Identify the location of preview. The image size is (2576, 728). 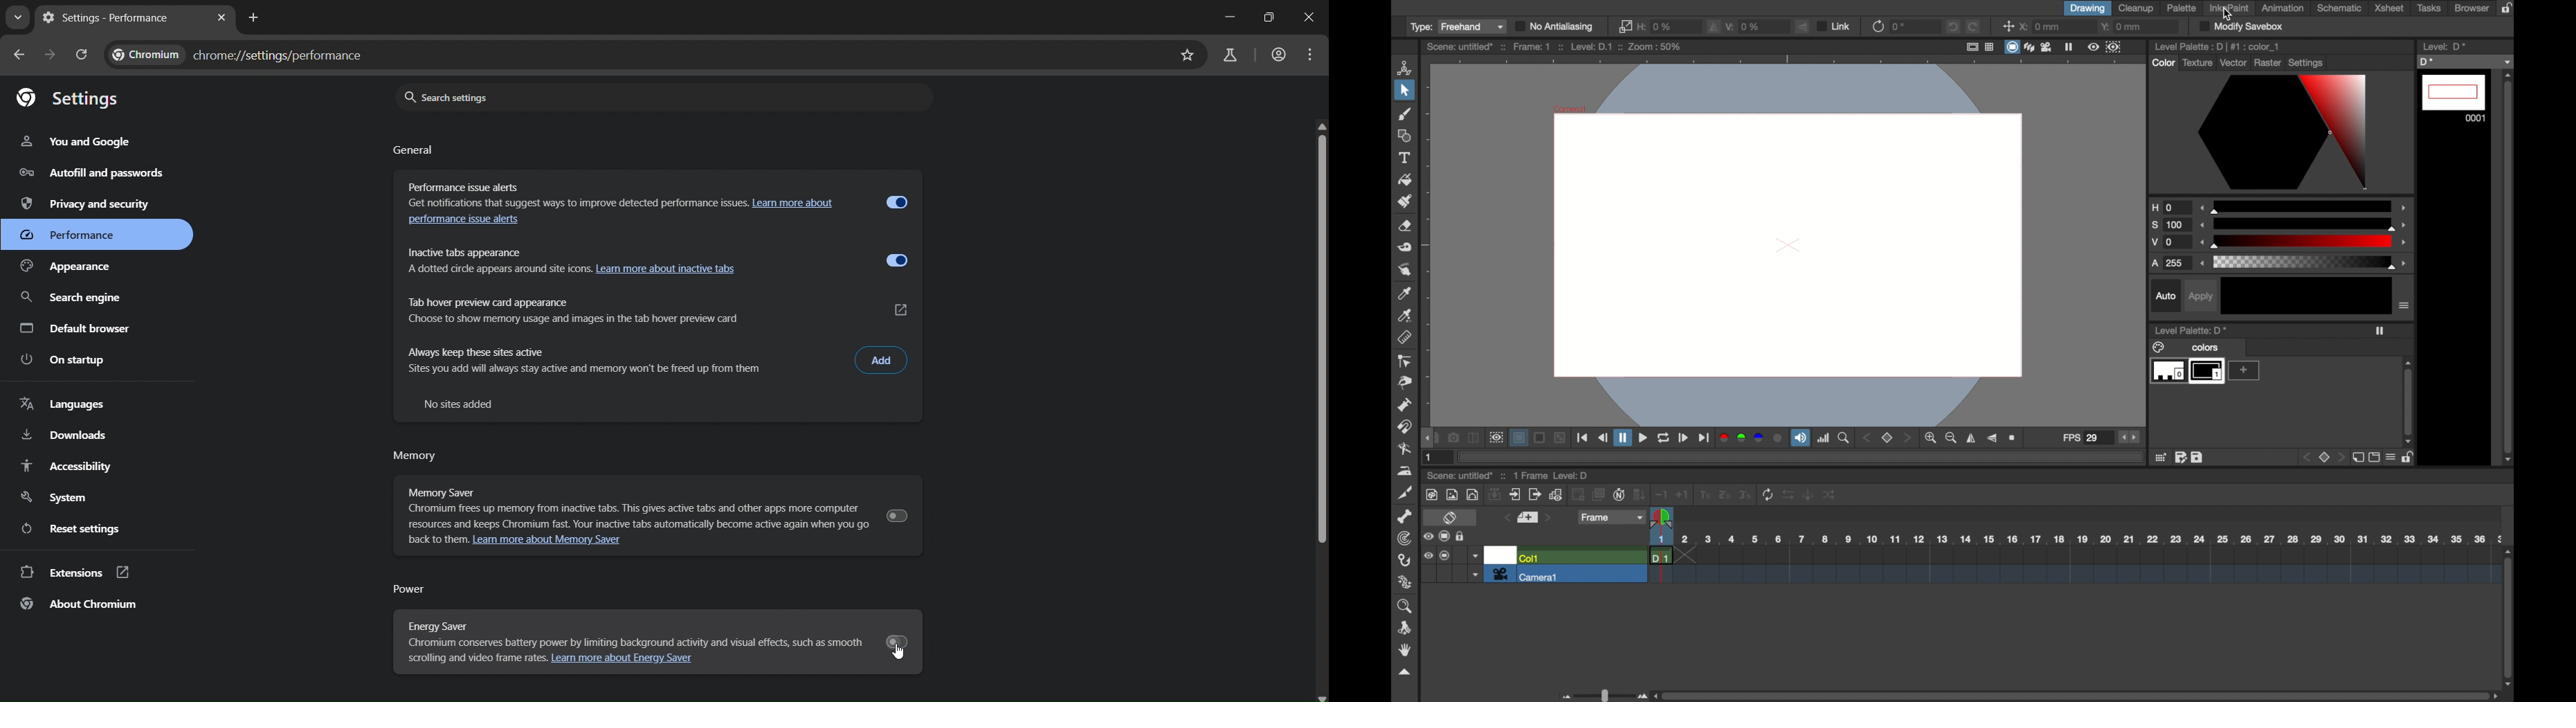
(1496, 436).